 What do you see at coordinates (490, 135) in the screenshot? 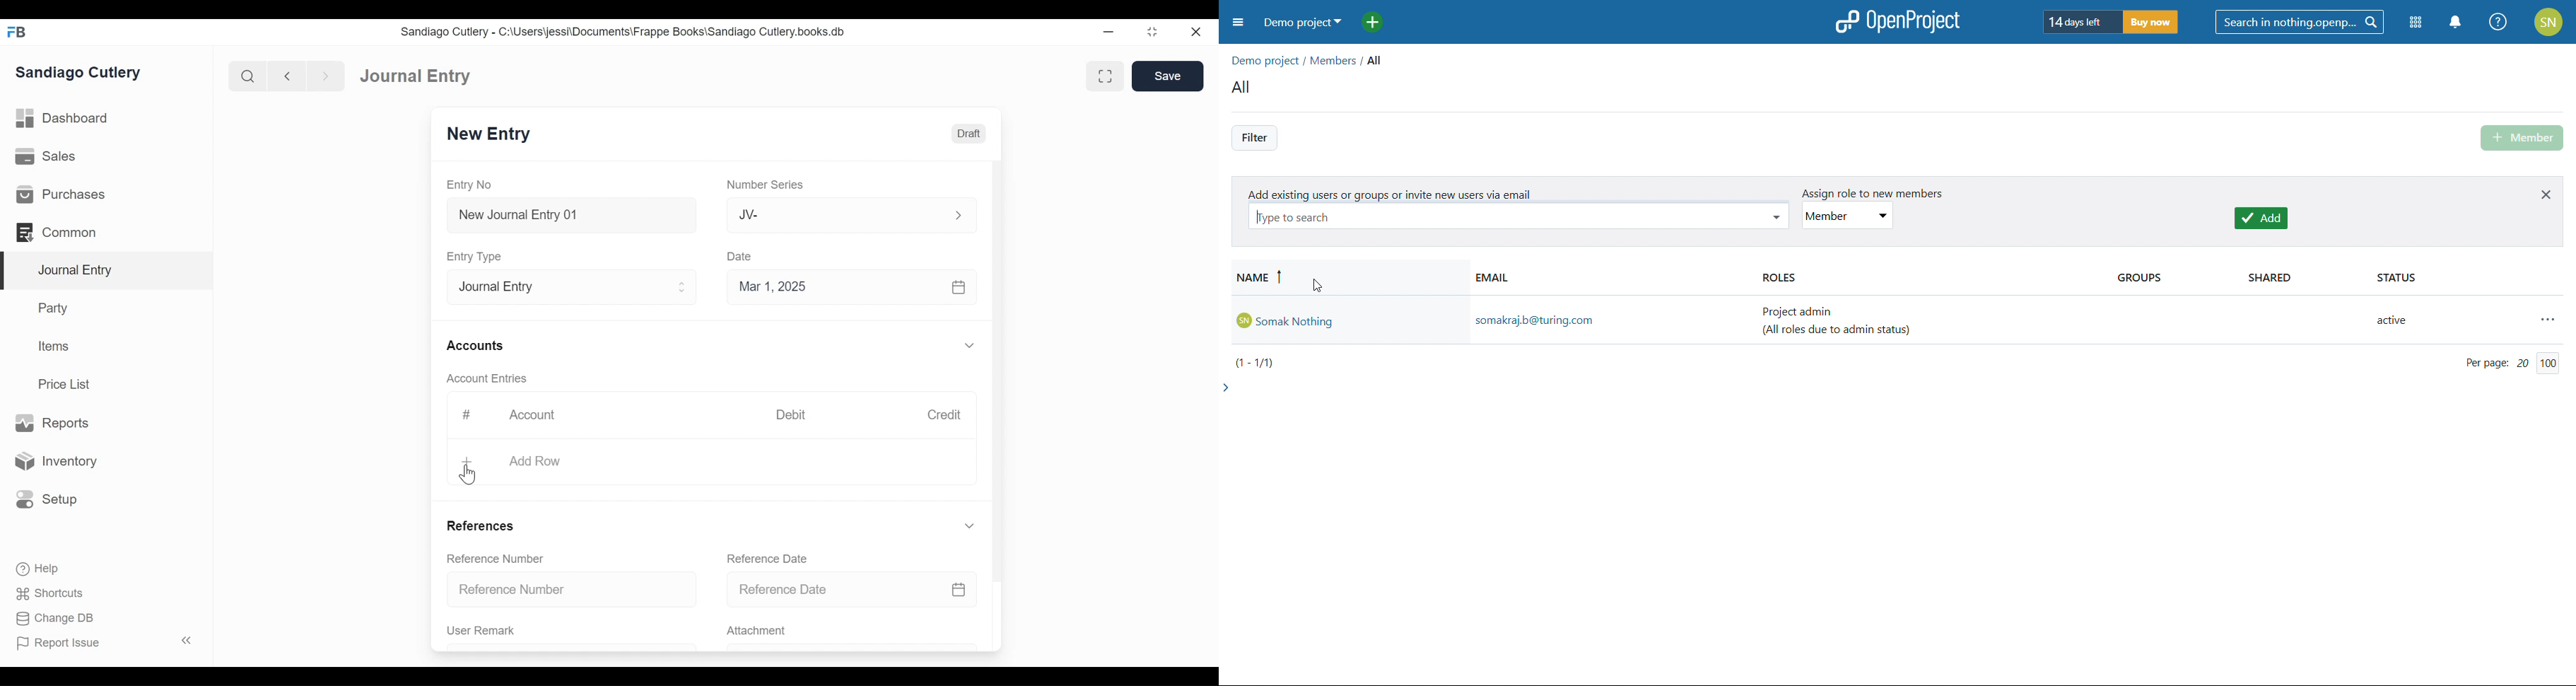
I see `New Entry` at bounding box center [490, 135].